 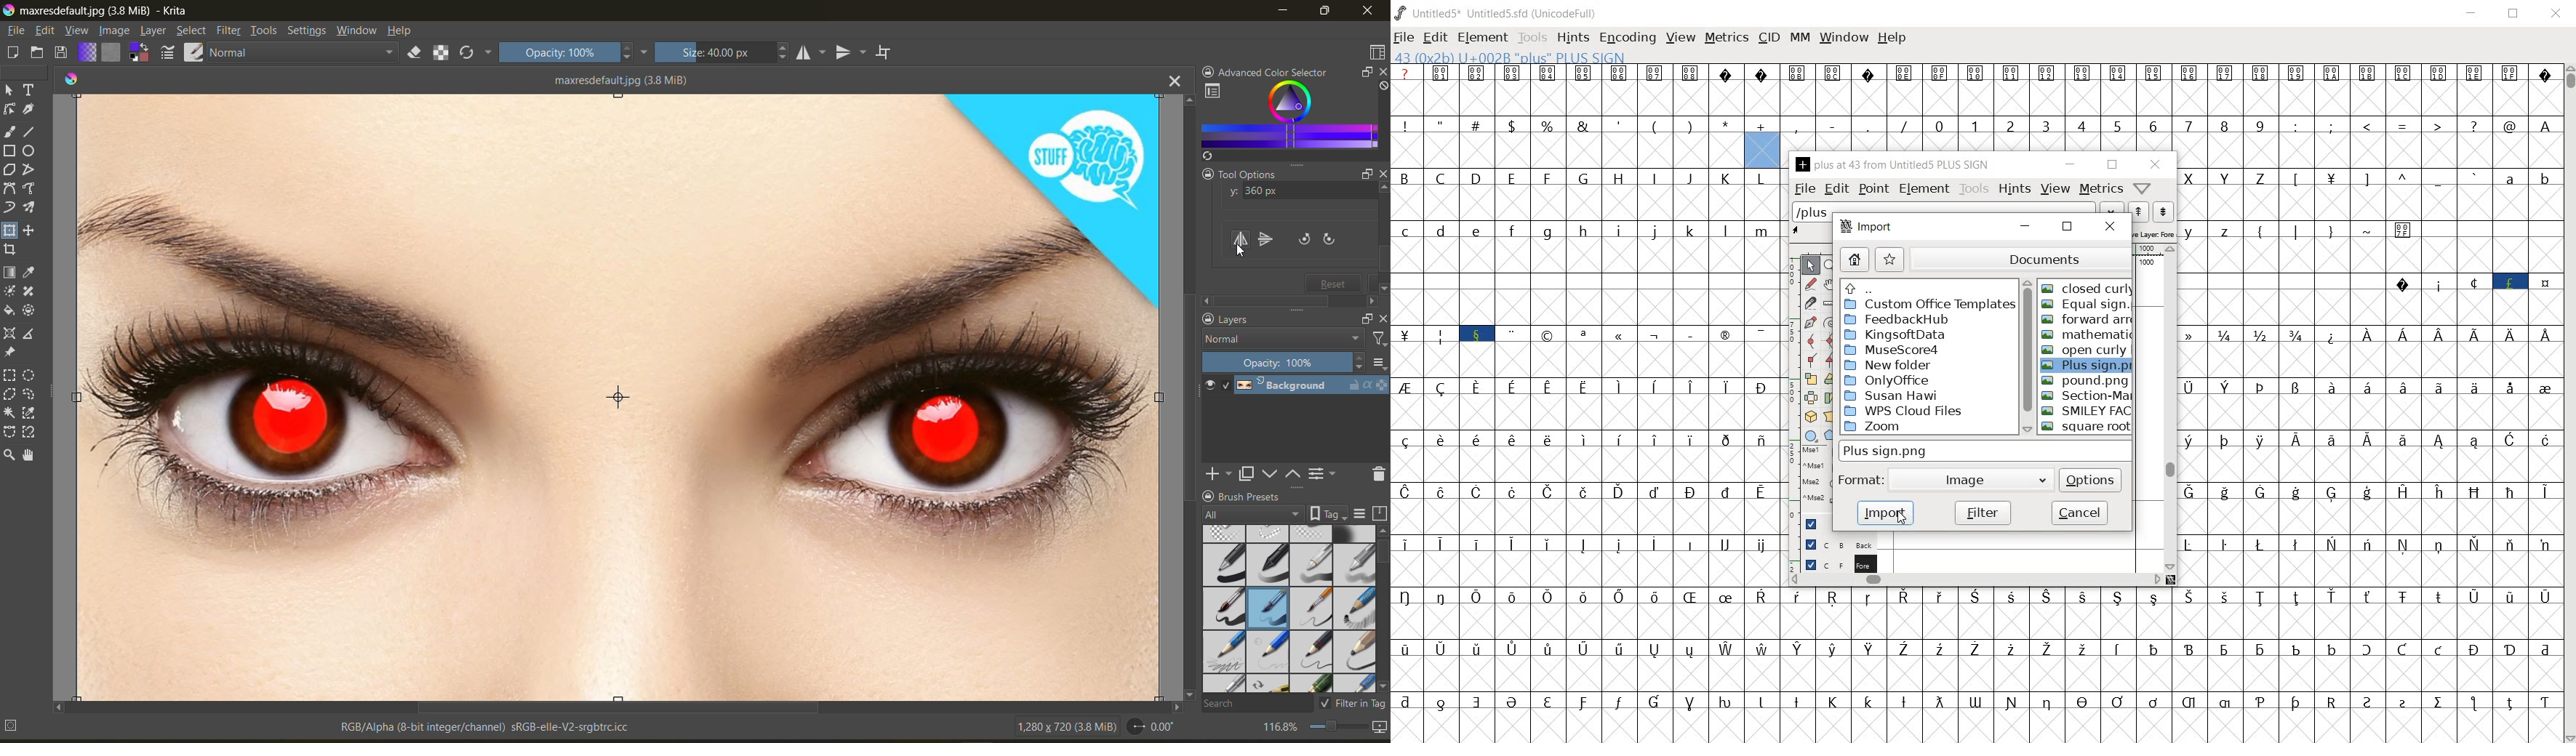 I want to click on metrics, so click(x=2100, y=190).